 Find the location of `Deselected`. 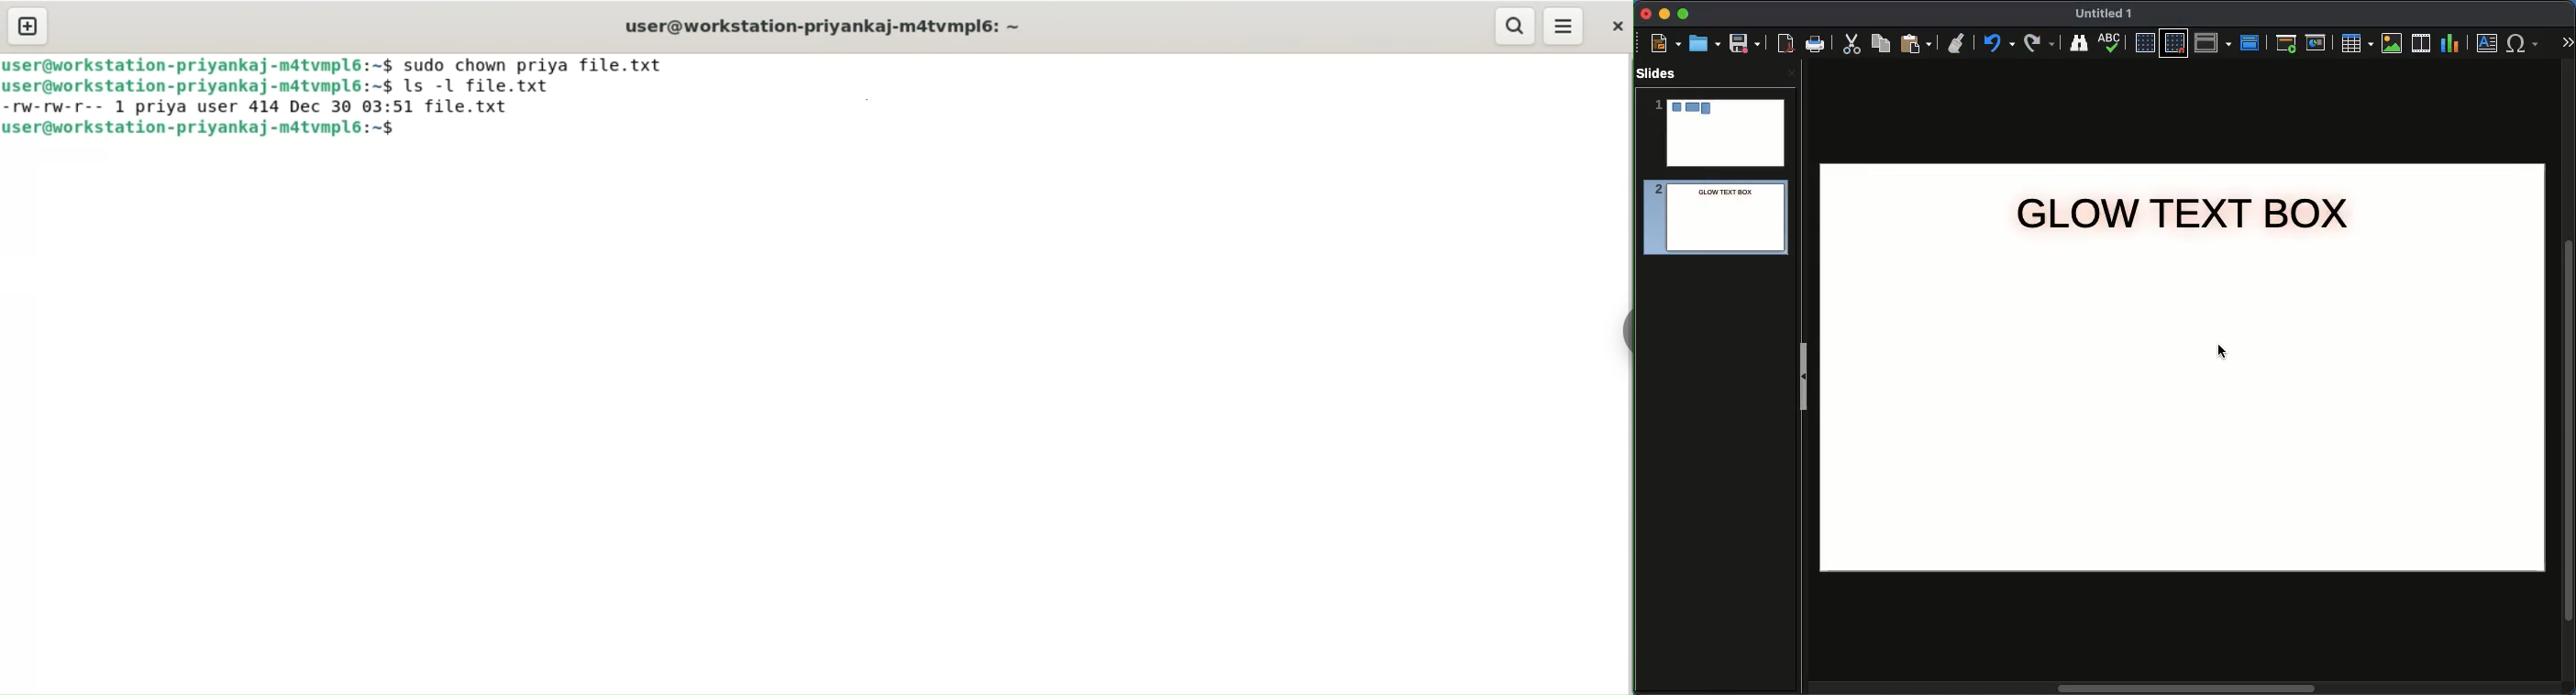

Deselected is located at coordinates (2219, 349).